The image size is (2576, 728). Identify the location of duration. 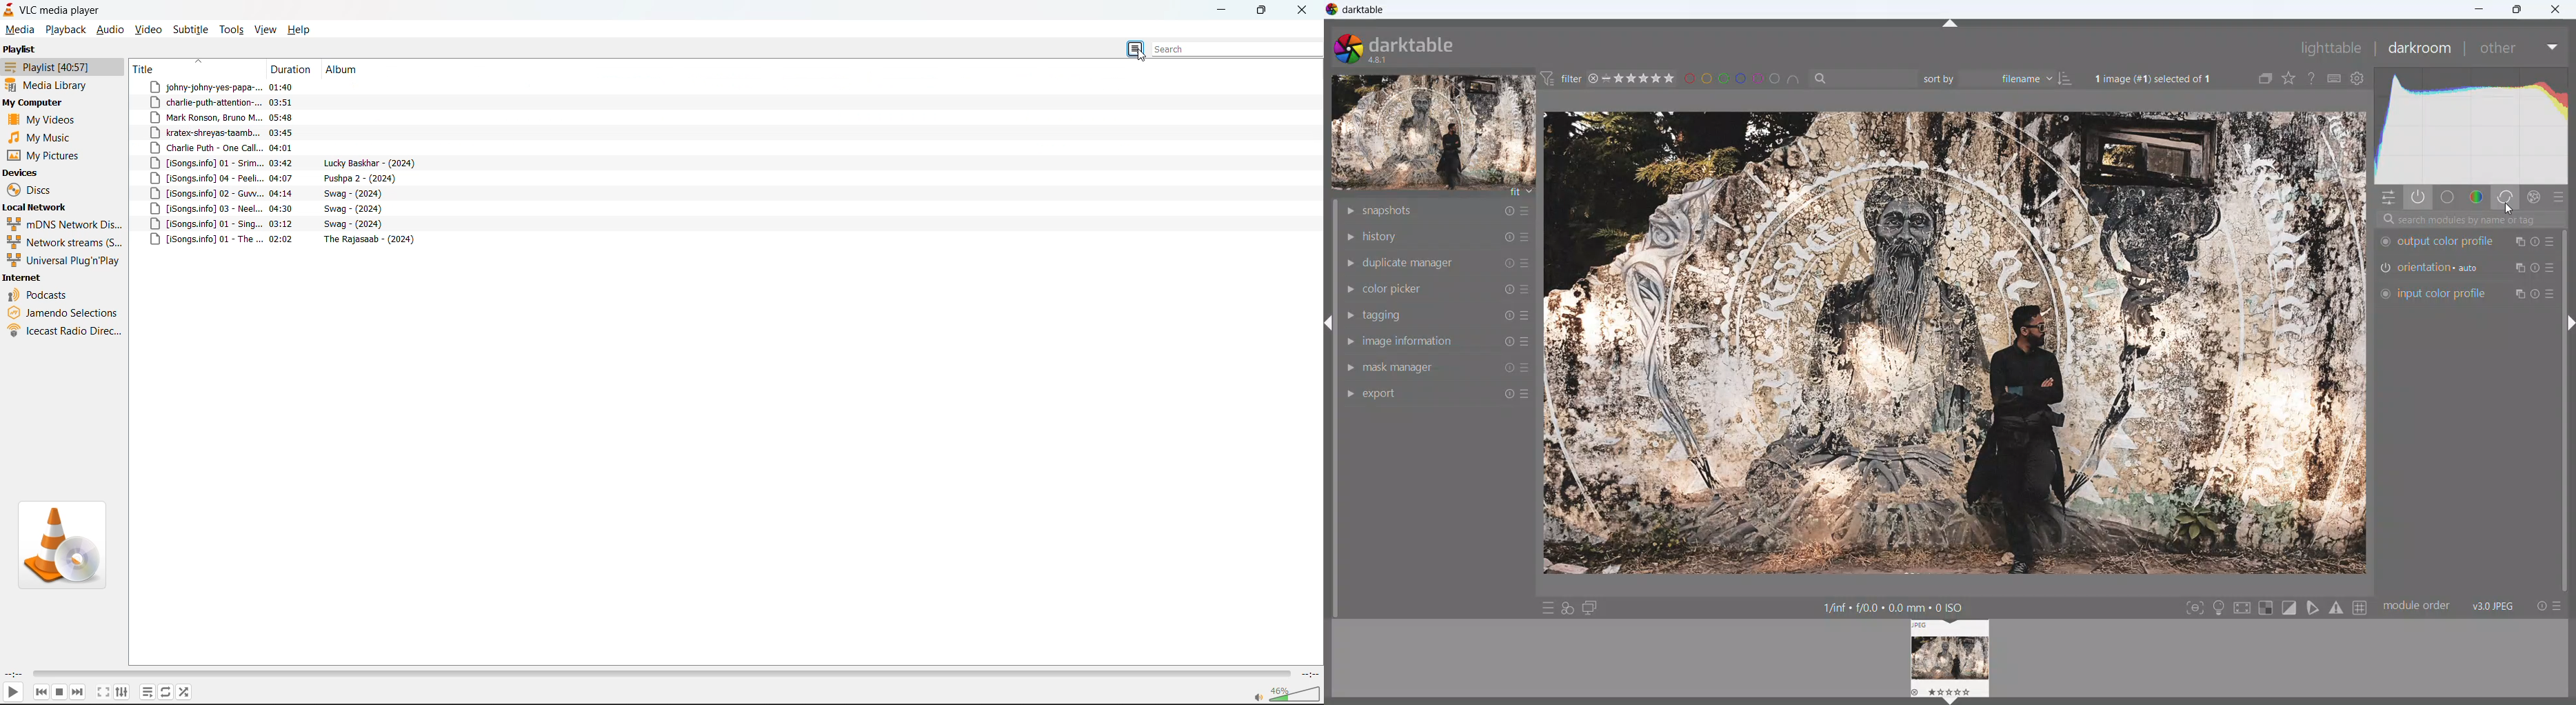
(294, 68).